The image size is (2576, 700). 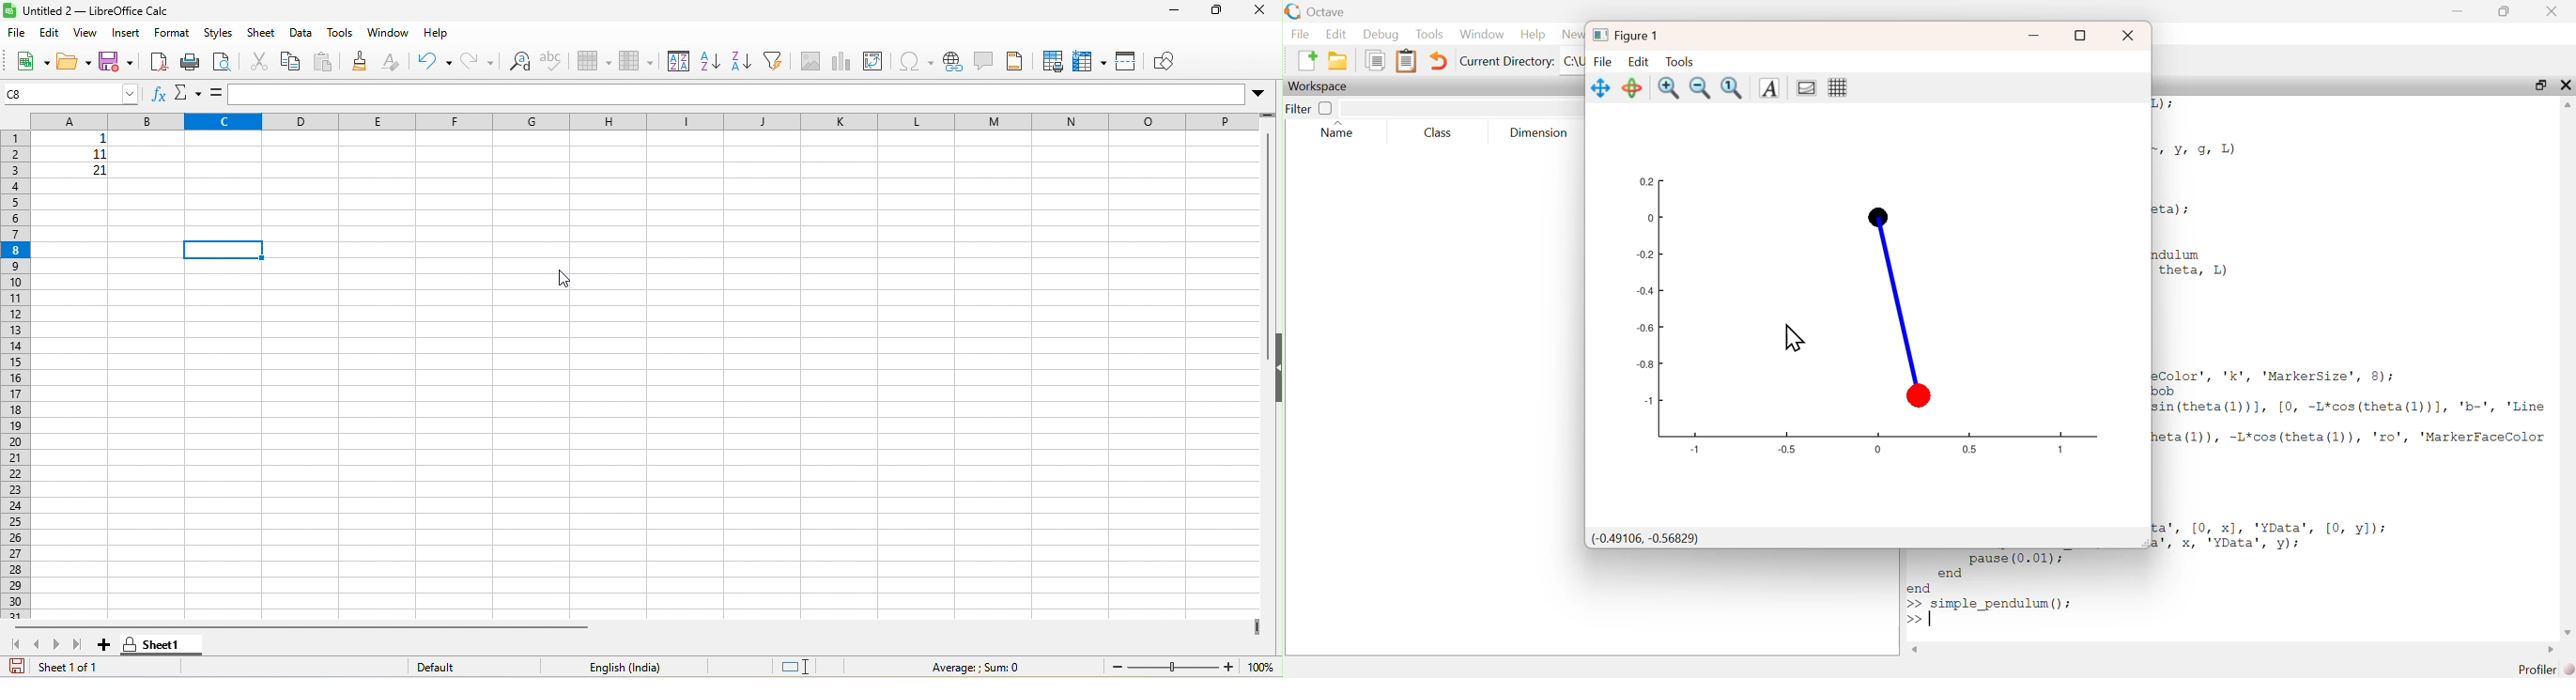 I want to click on sheet, so click(x=263, y=33).